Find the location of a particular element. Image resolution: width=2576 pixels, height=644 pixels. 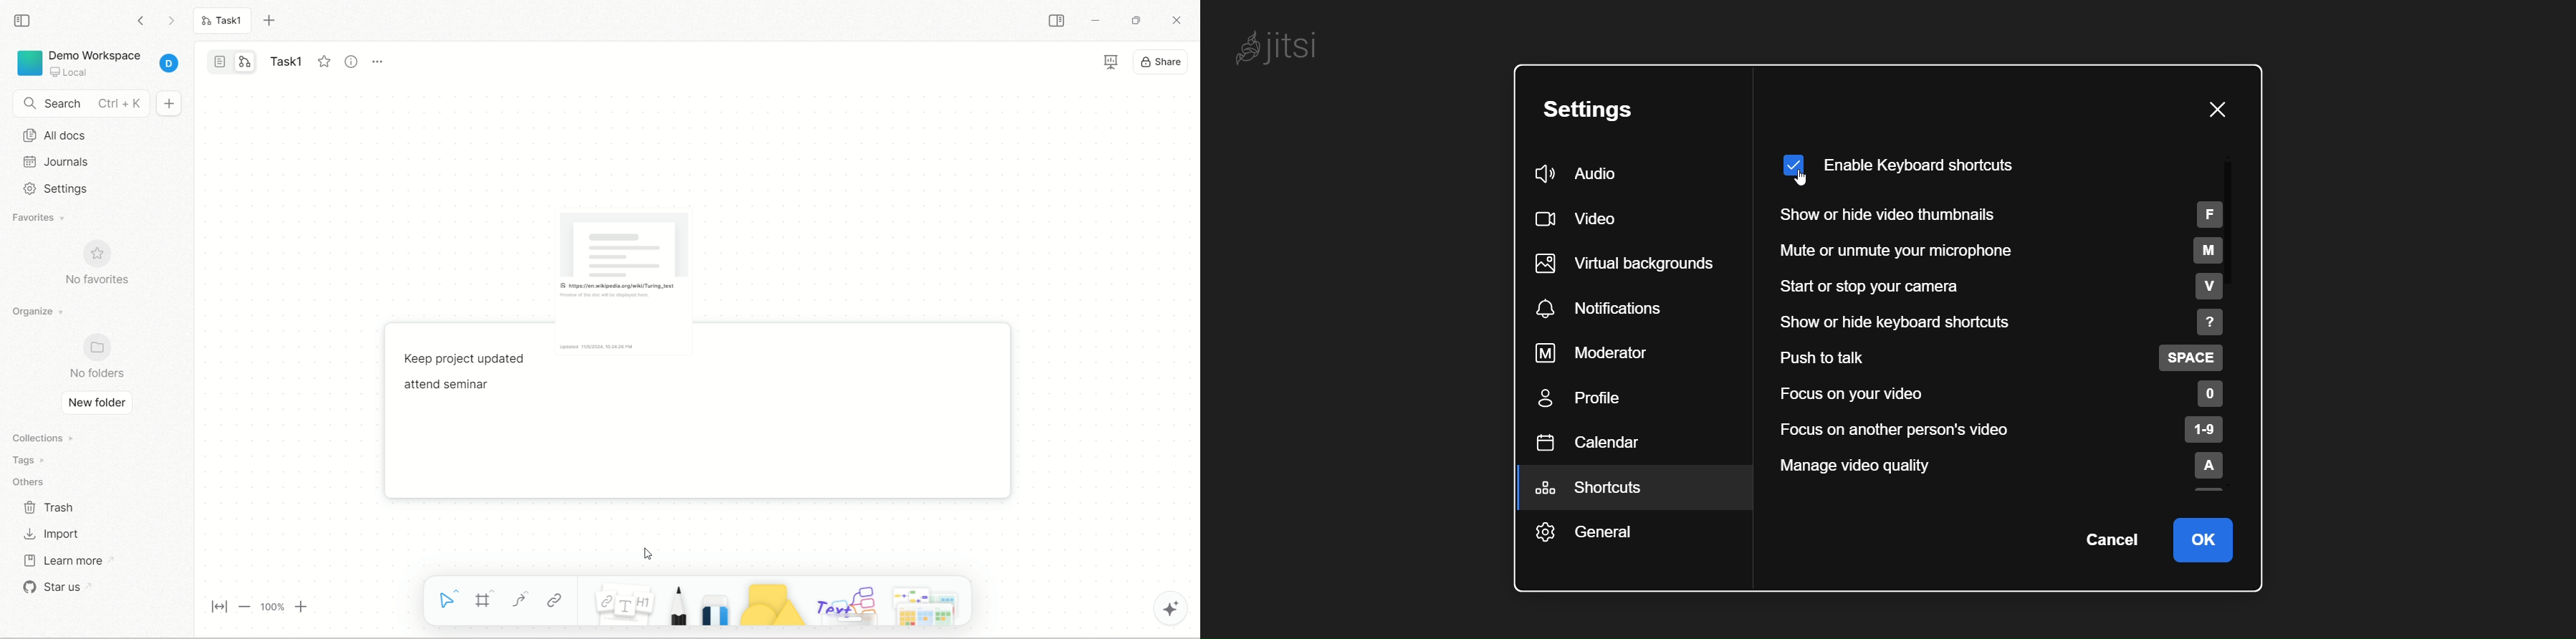

setting is located at coordinates (1599, 110).